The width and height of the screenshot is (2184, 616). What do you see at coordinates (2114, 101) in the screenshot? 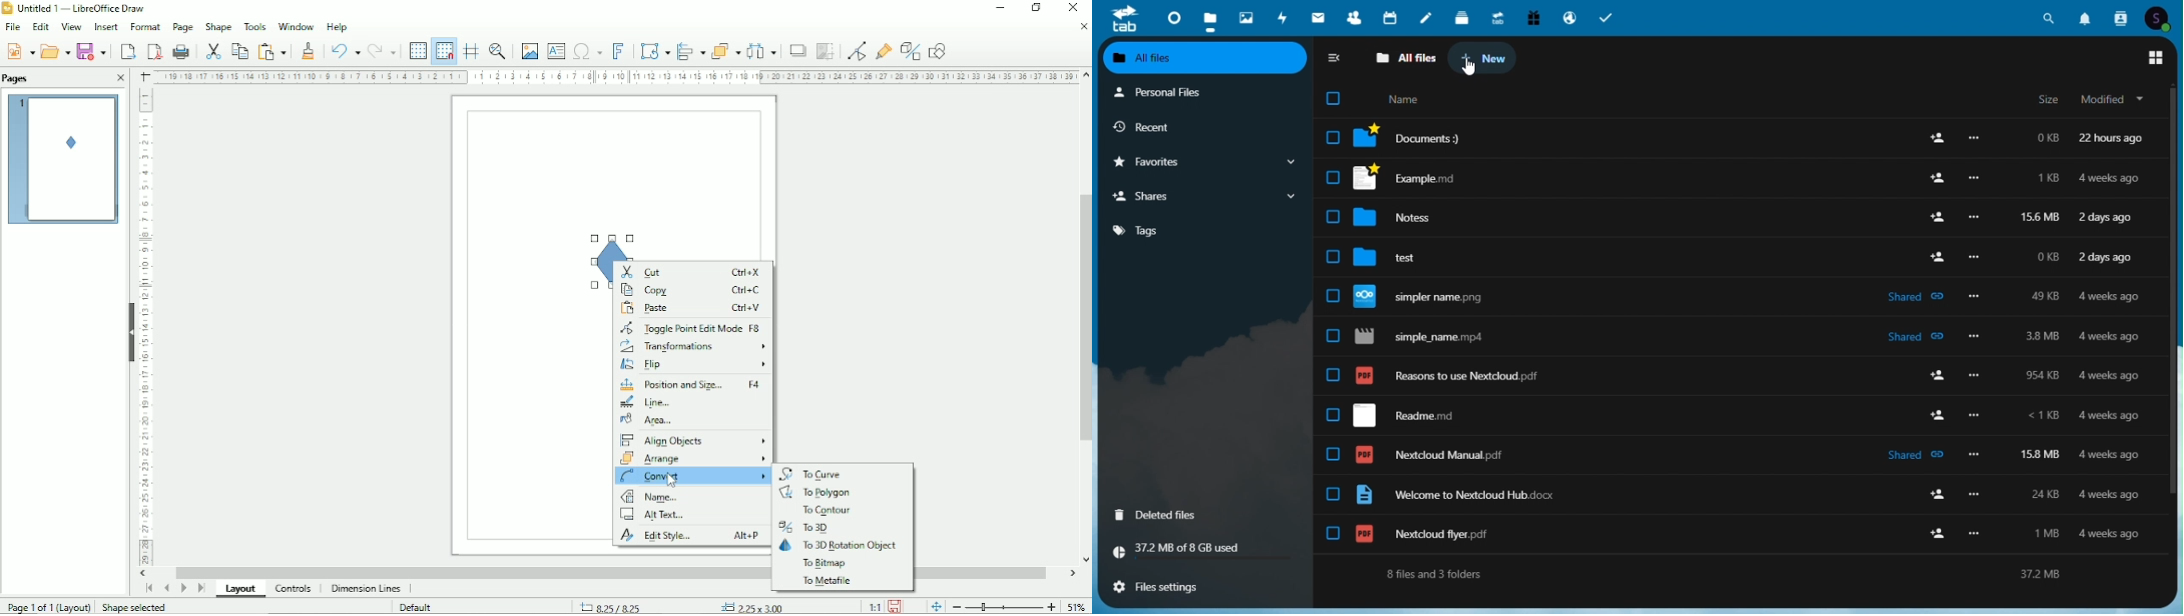
I see `modified` at bounding box center [2114, 101].